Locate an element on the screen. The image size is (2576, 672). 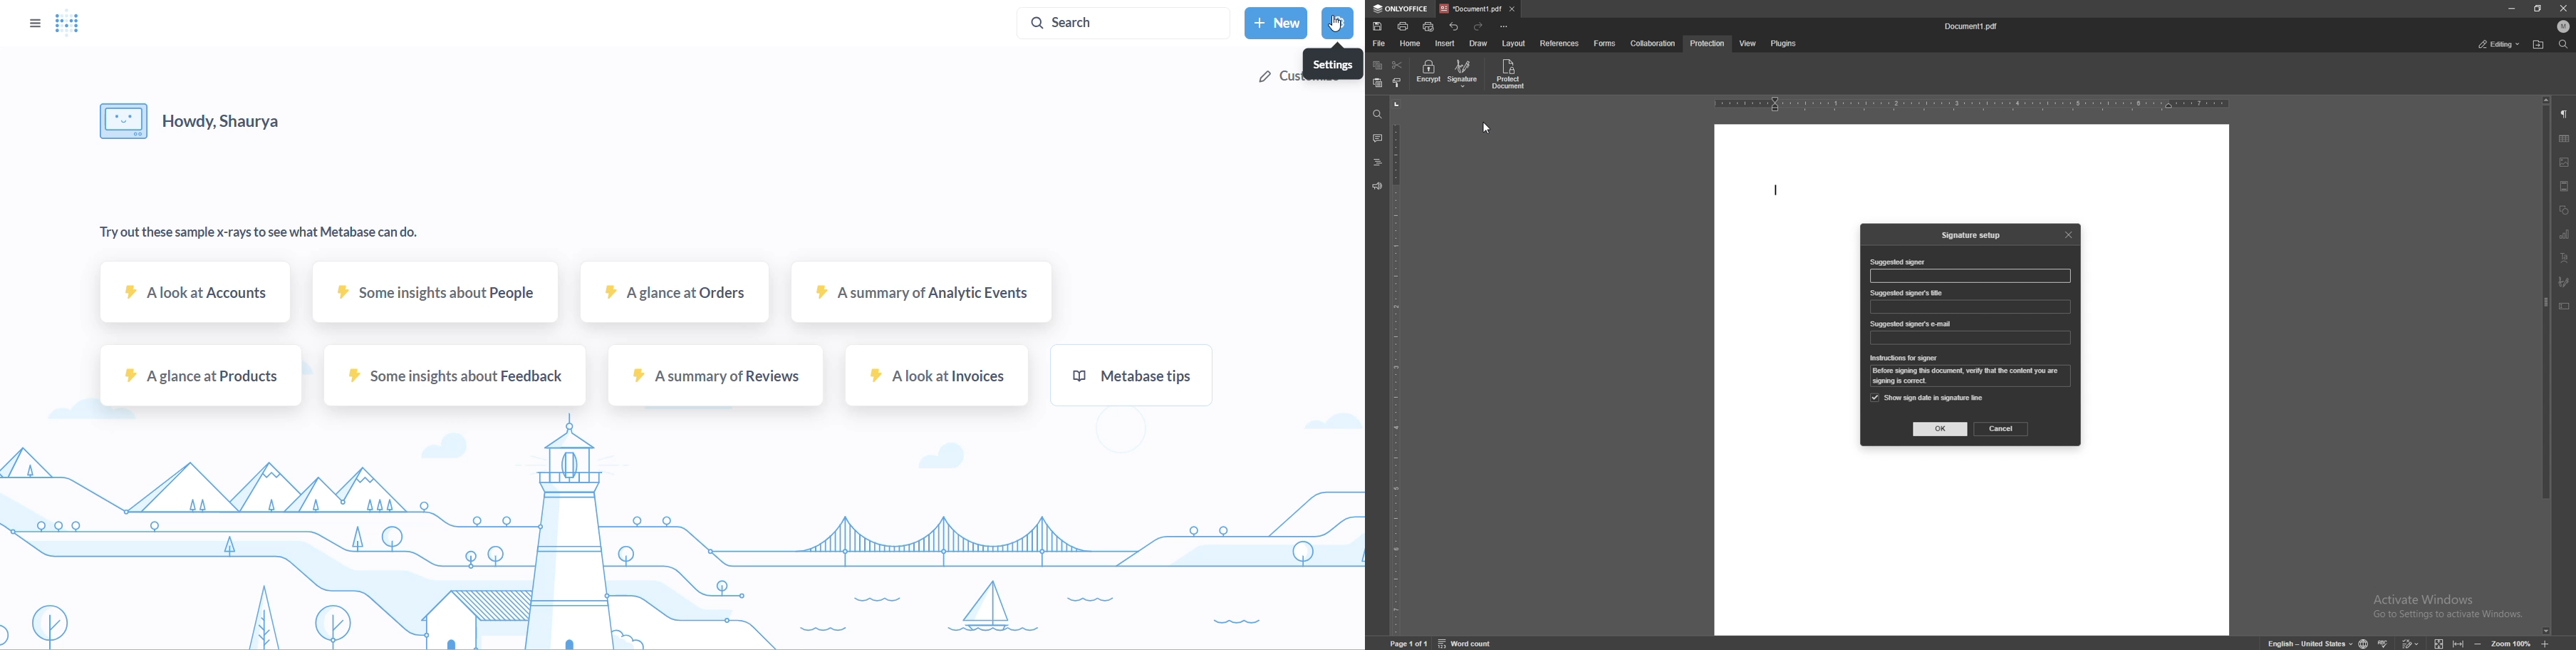
fit to width is located at coordinates (2460, 641).